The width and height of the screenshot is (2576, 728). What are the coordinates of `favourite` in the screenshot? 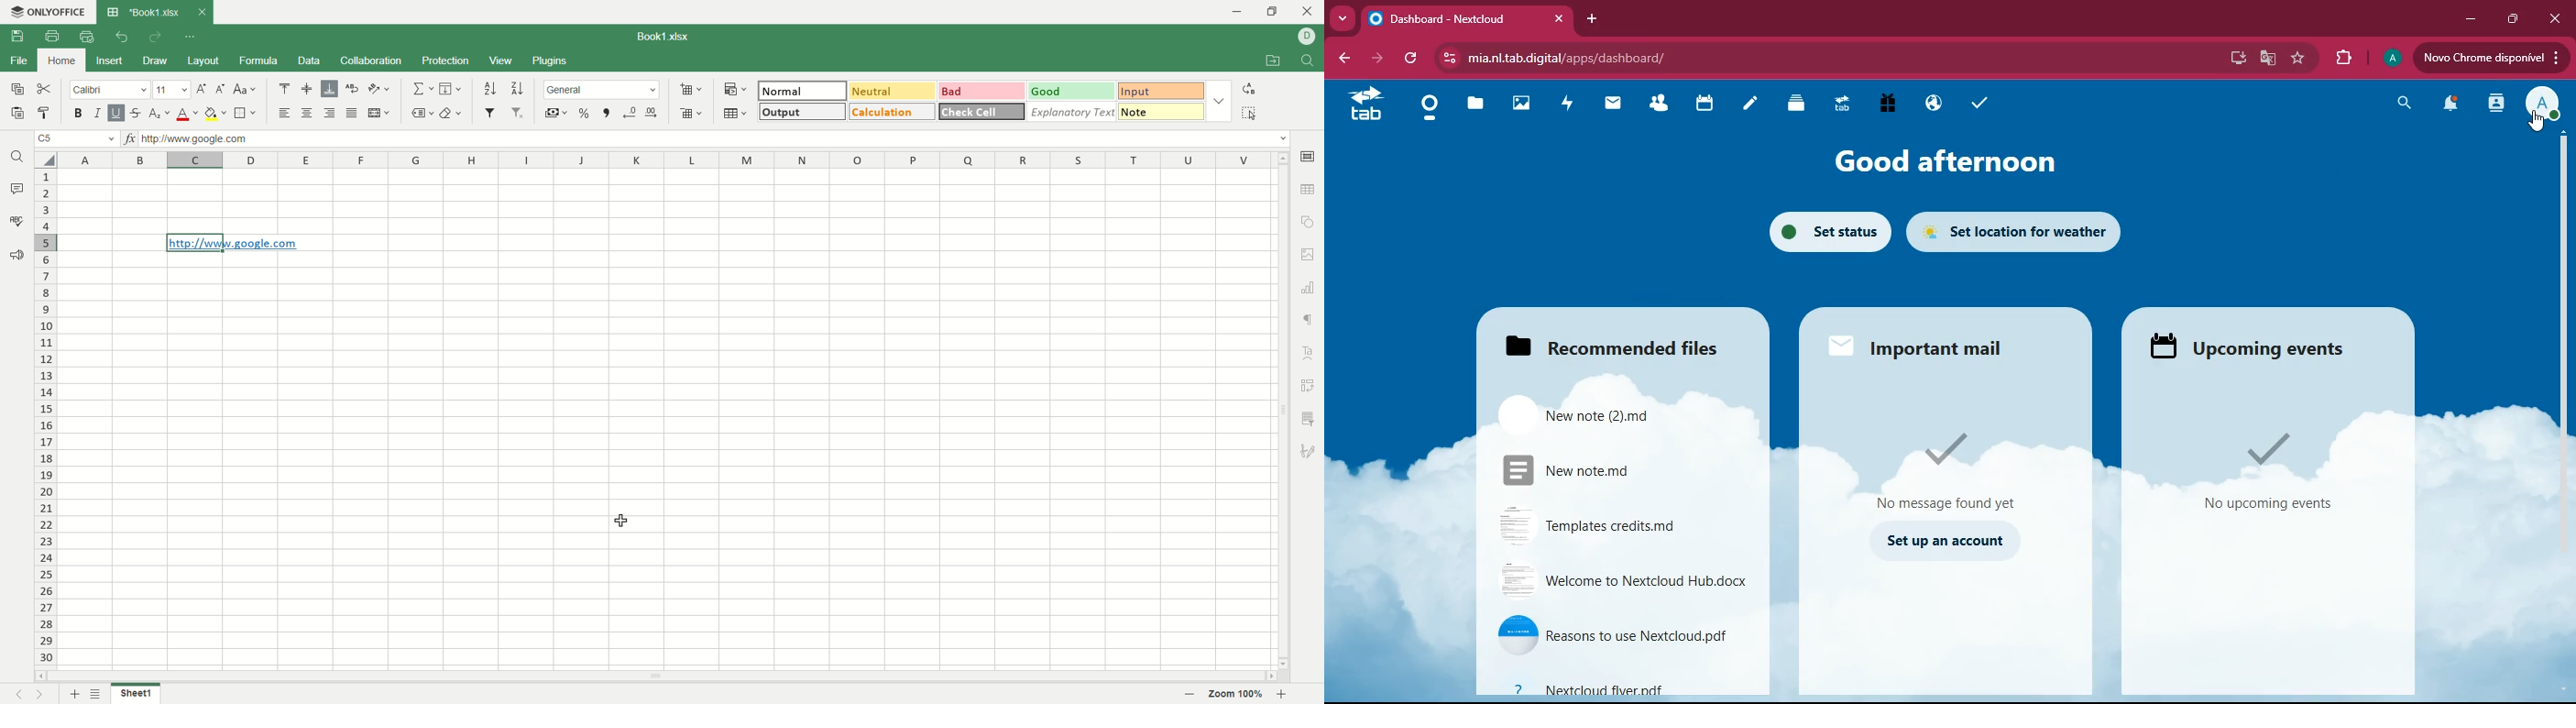 It's located at (2298, 59).